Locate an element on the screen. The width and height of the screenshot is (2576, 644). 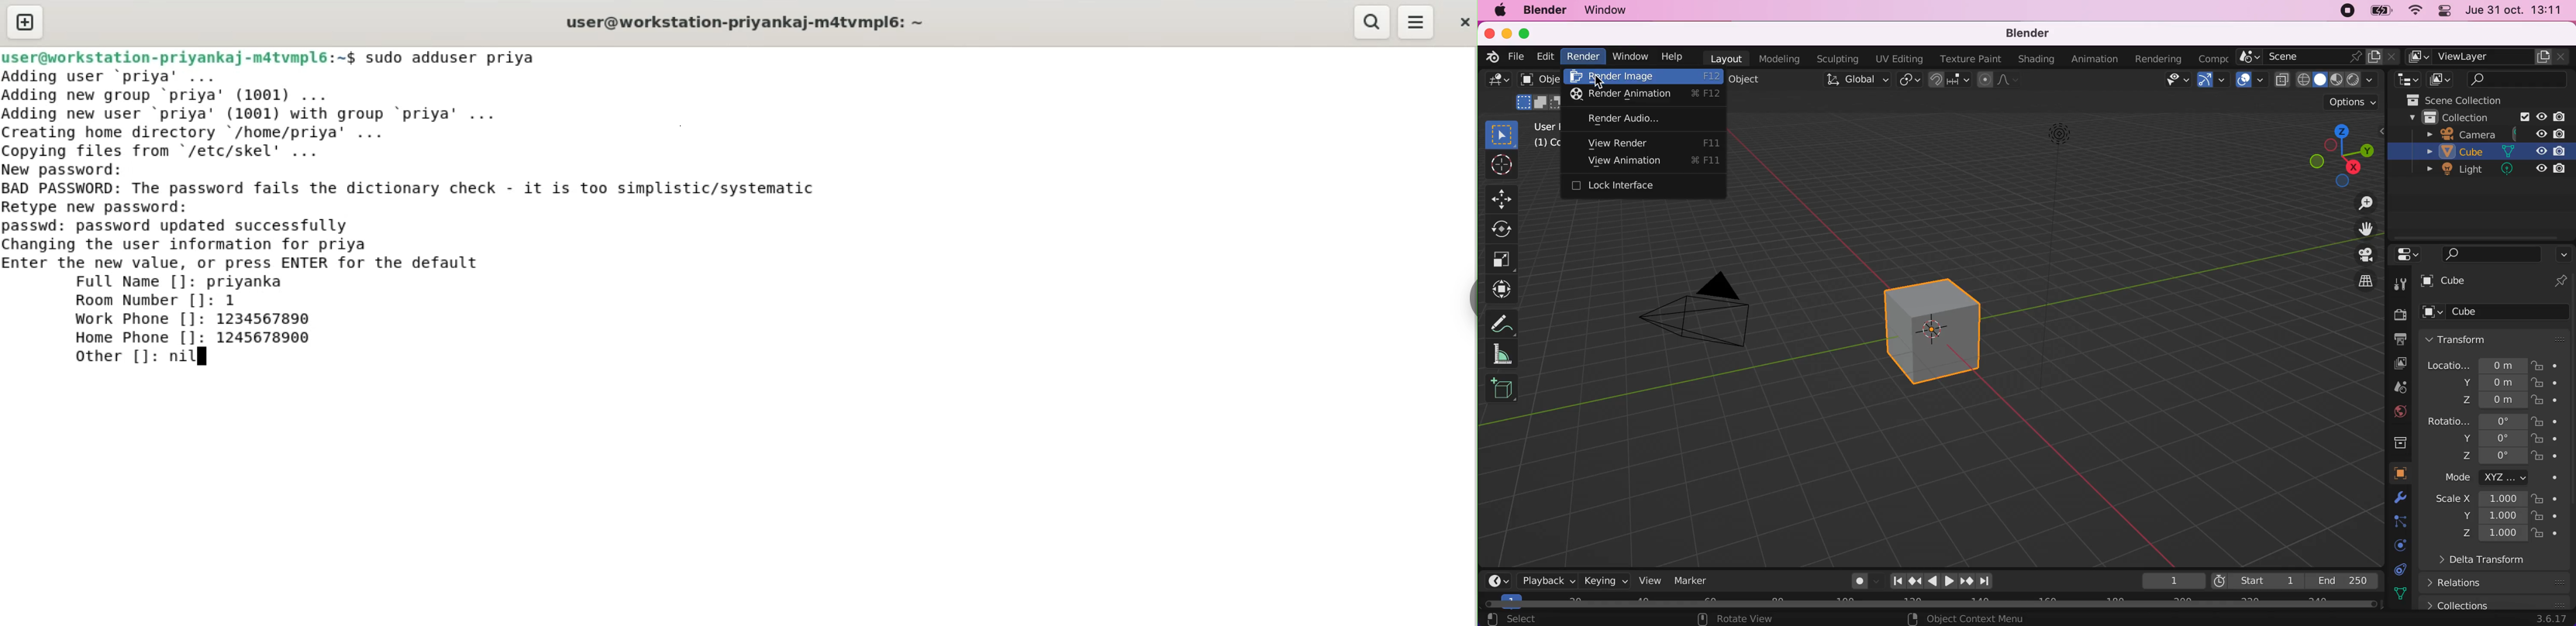
editor type is located at coordinates (2405, 255).